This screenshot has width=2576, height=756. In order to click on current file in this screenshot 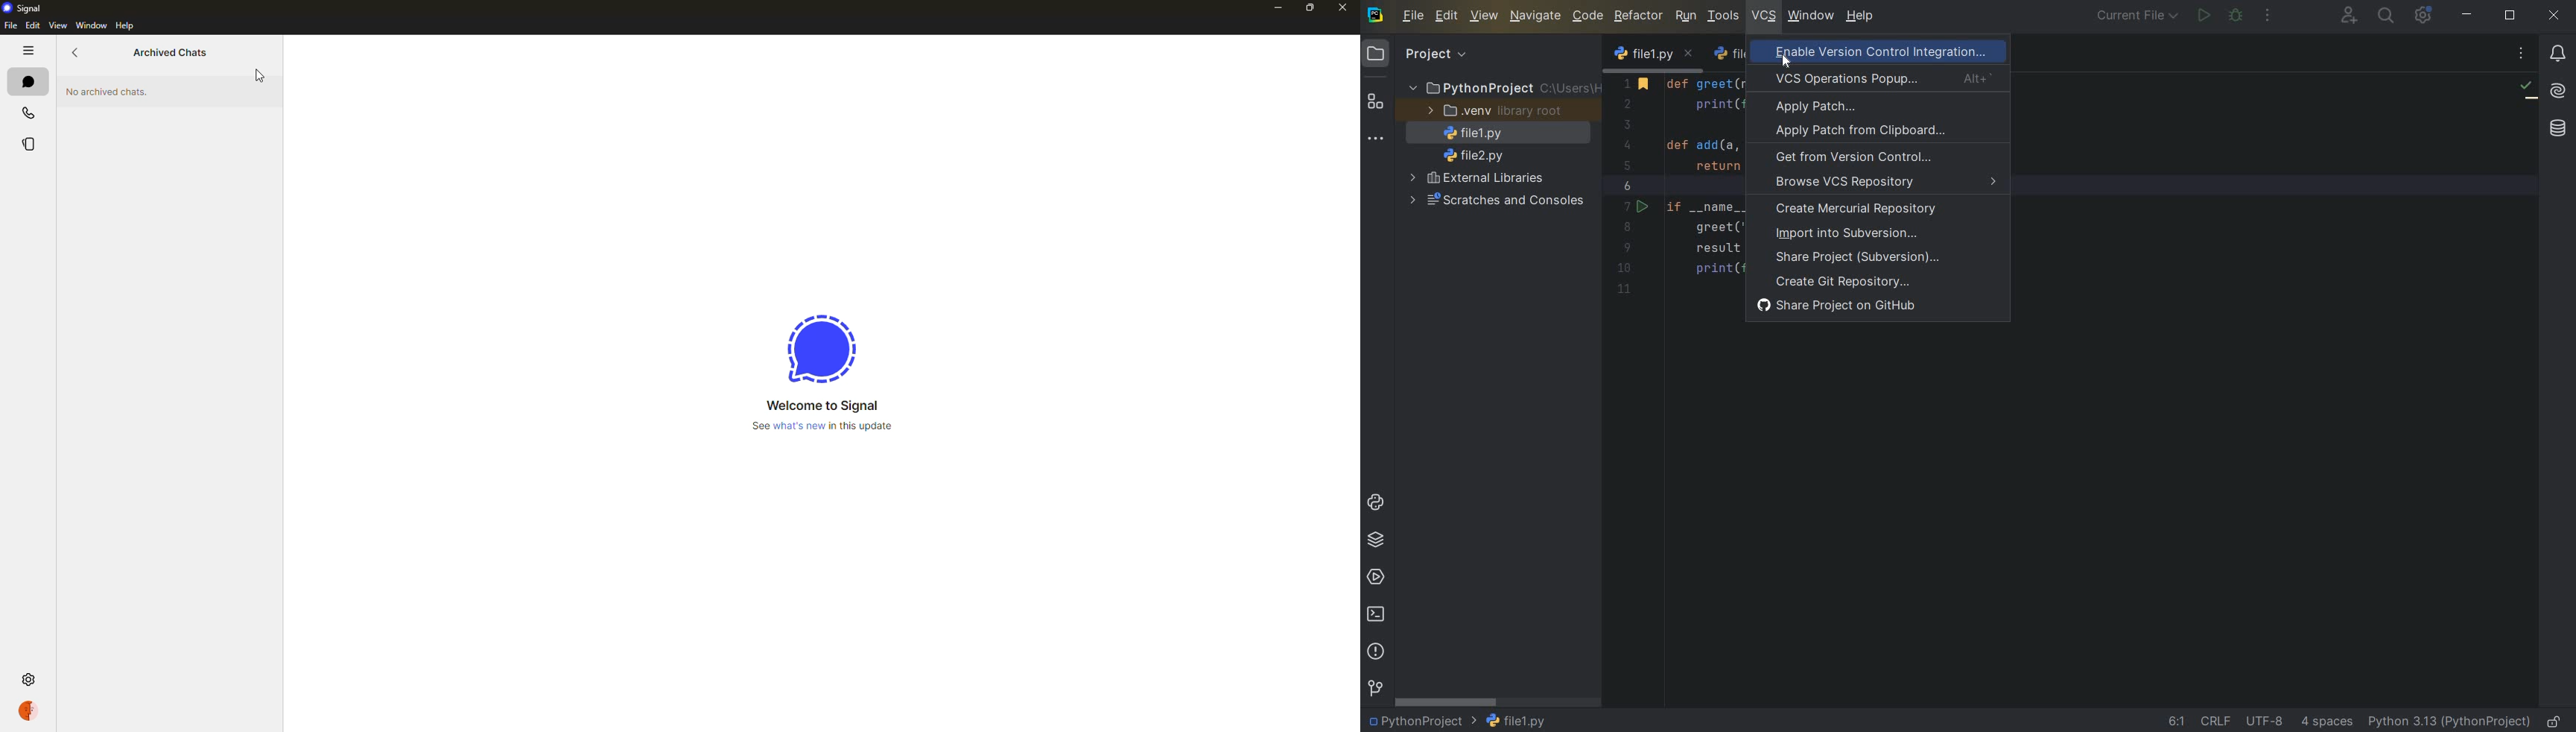, I will do `click(2134, 17)`.